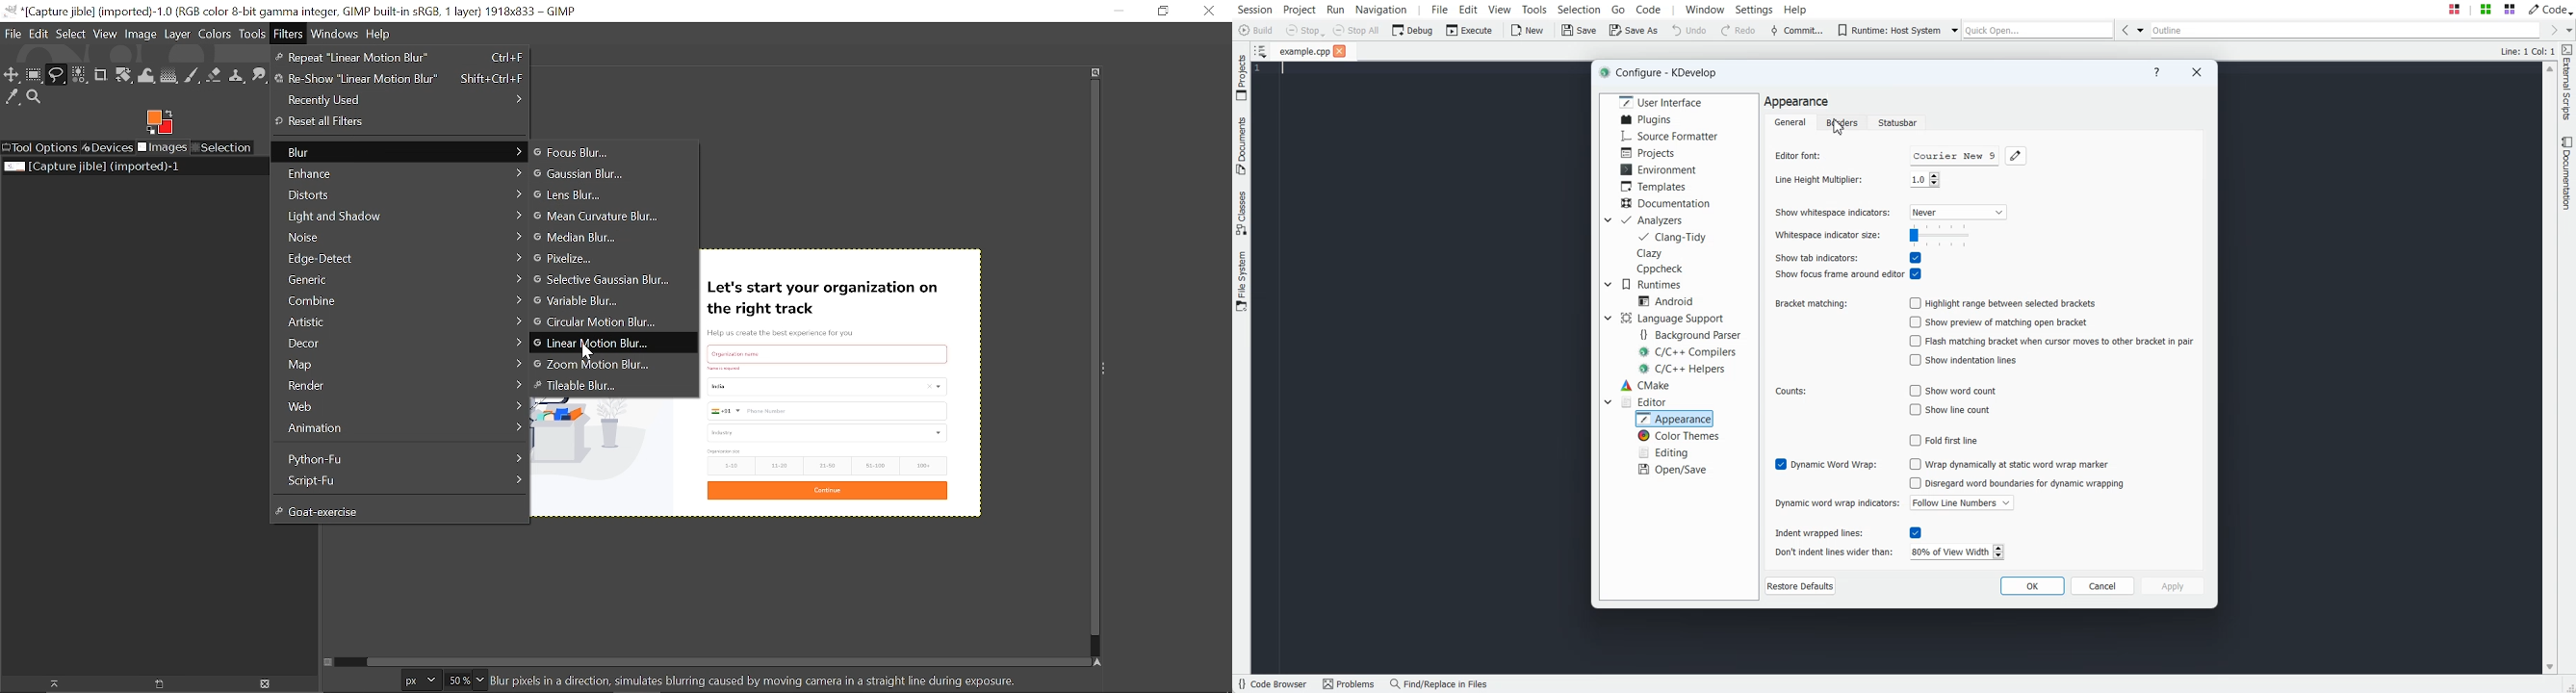 This screenshot has width=2576, height=700. I want to click on Recently used, so click(399, 100).